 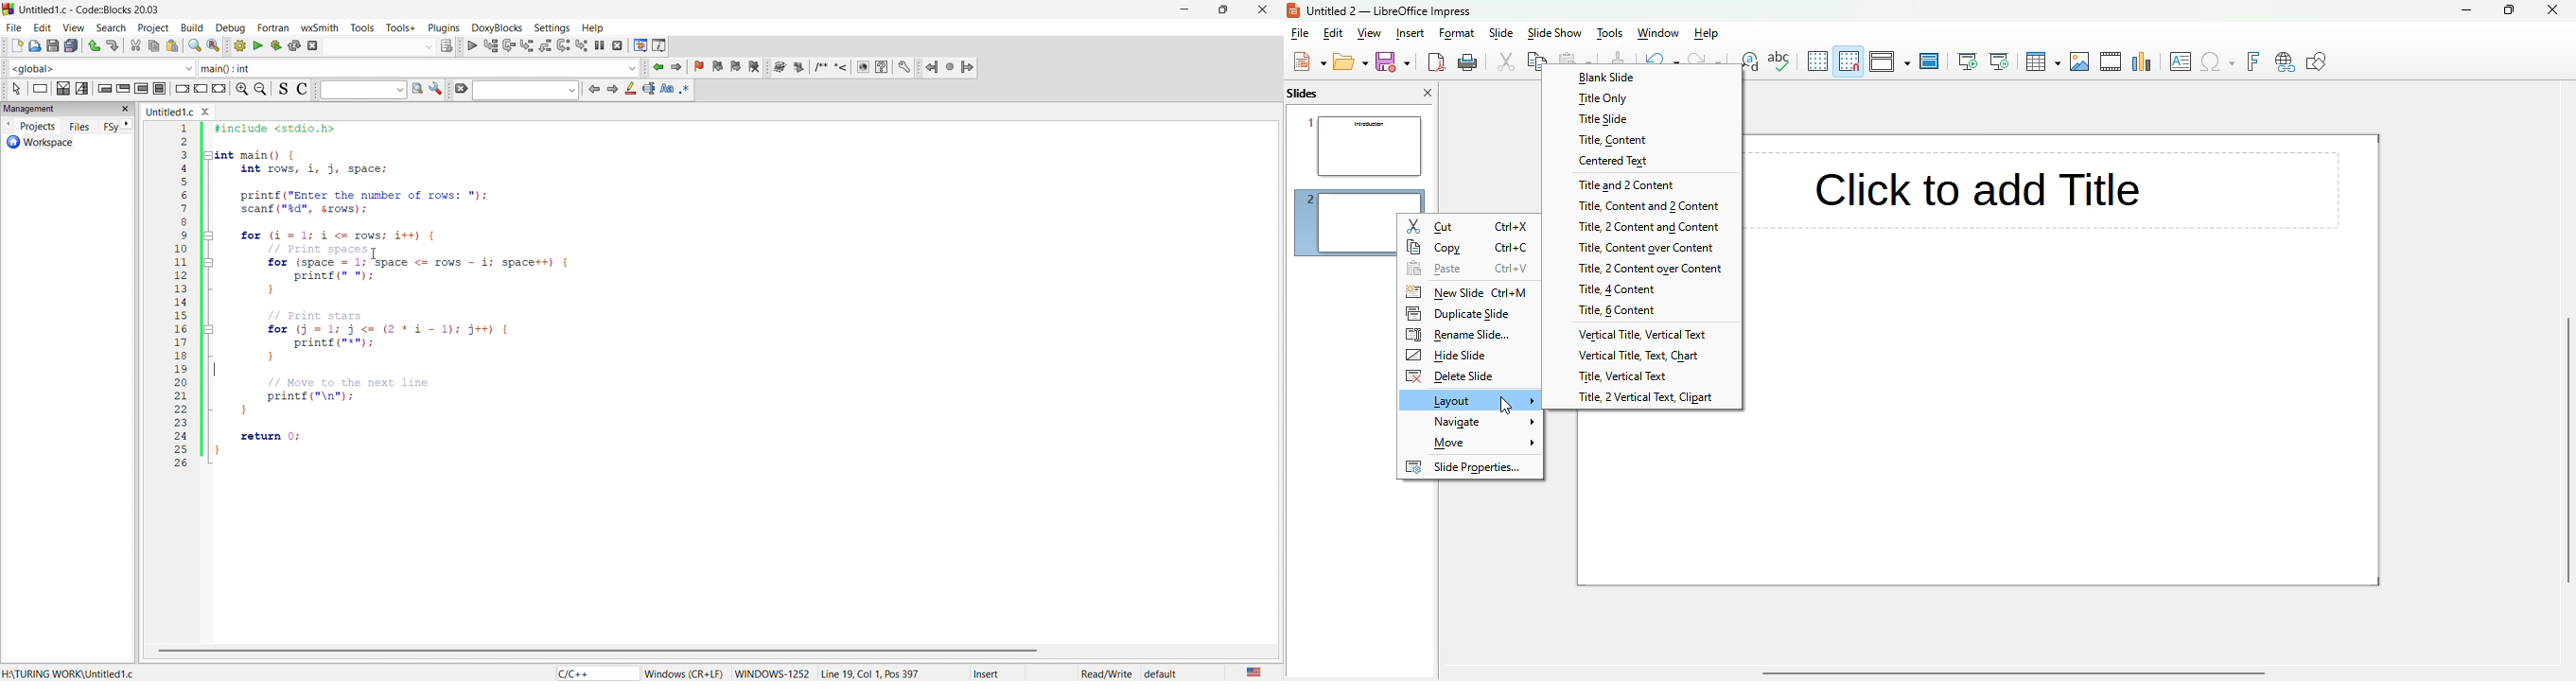 I want to click on untitled 2 - libreoffice impress, so click(x=1389, y=10).